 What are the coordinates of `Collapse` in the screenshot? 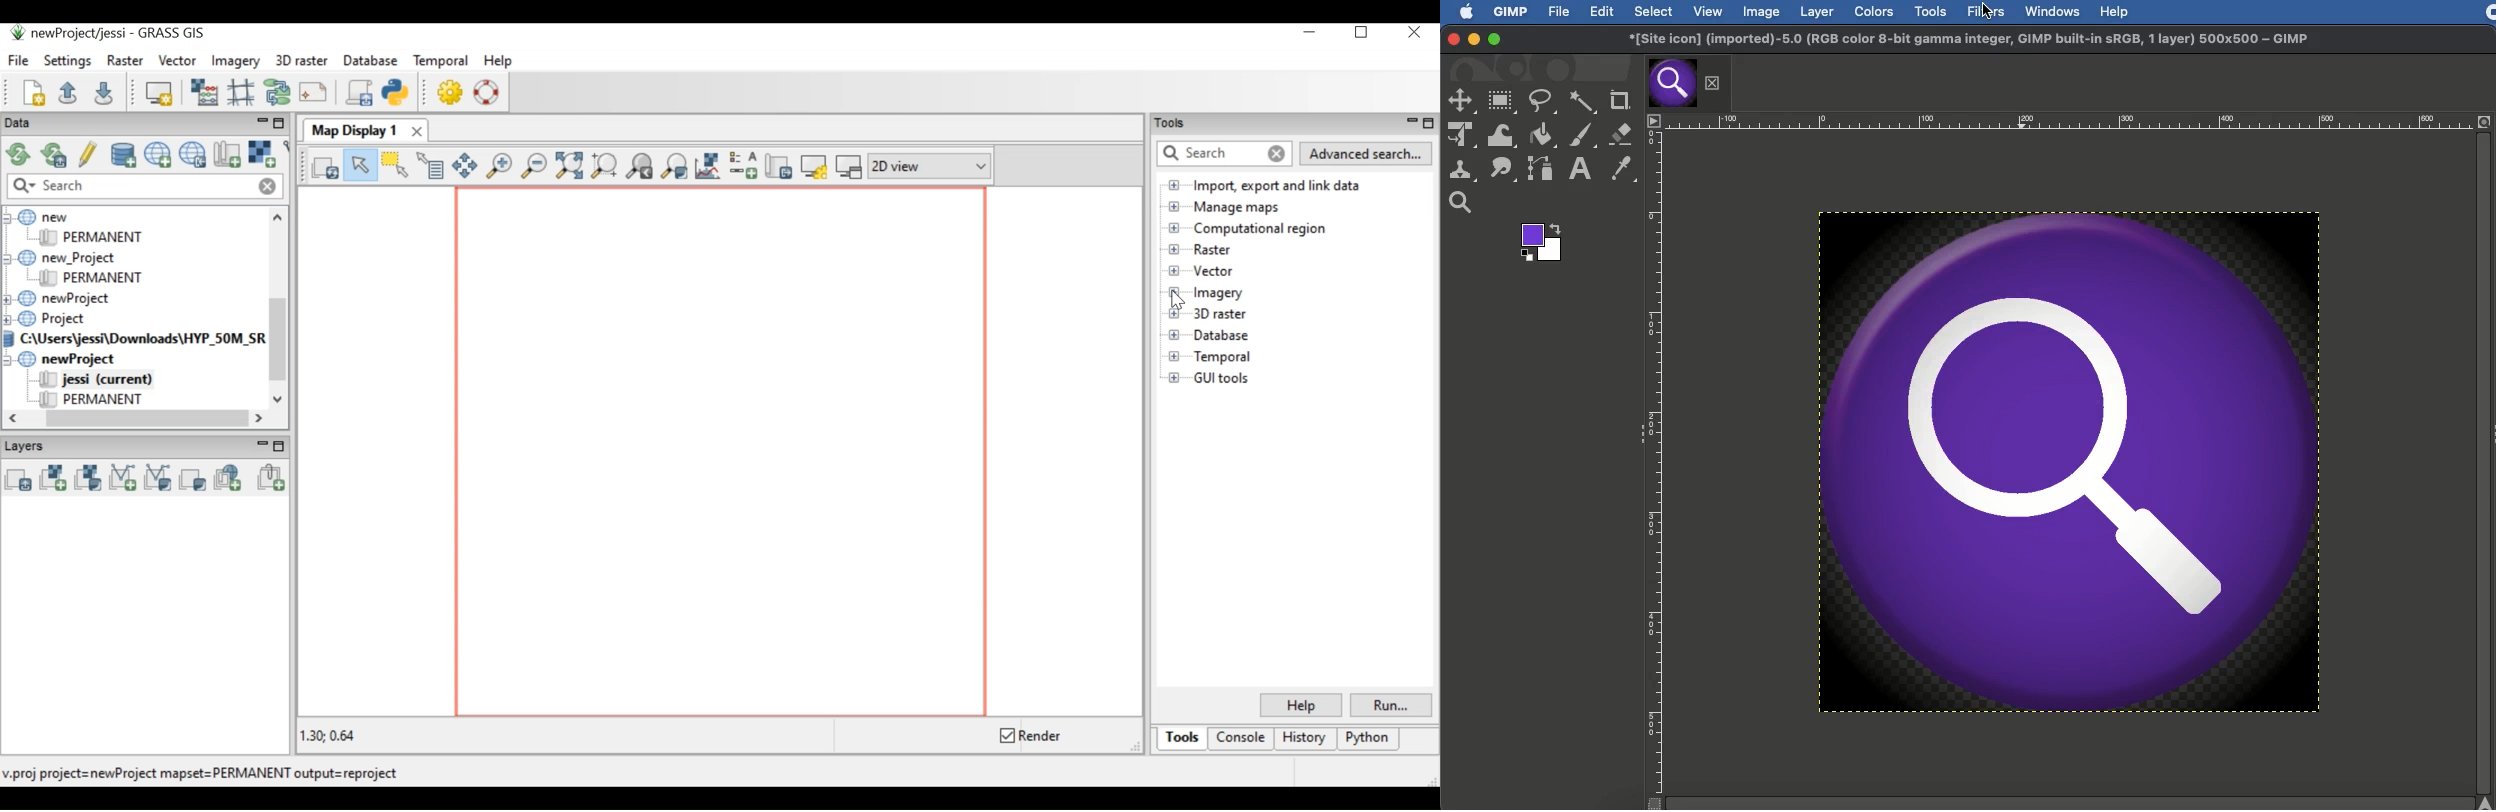 It's located at (1639, 430).